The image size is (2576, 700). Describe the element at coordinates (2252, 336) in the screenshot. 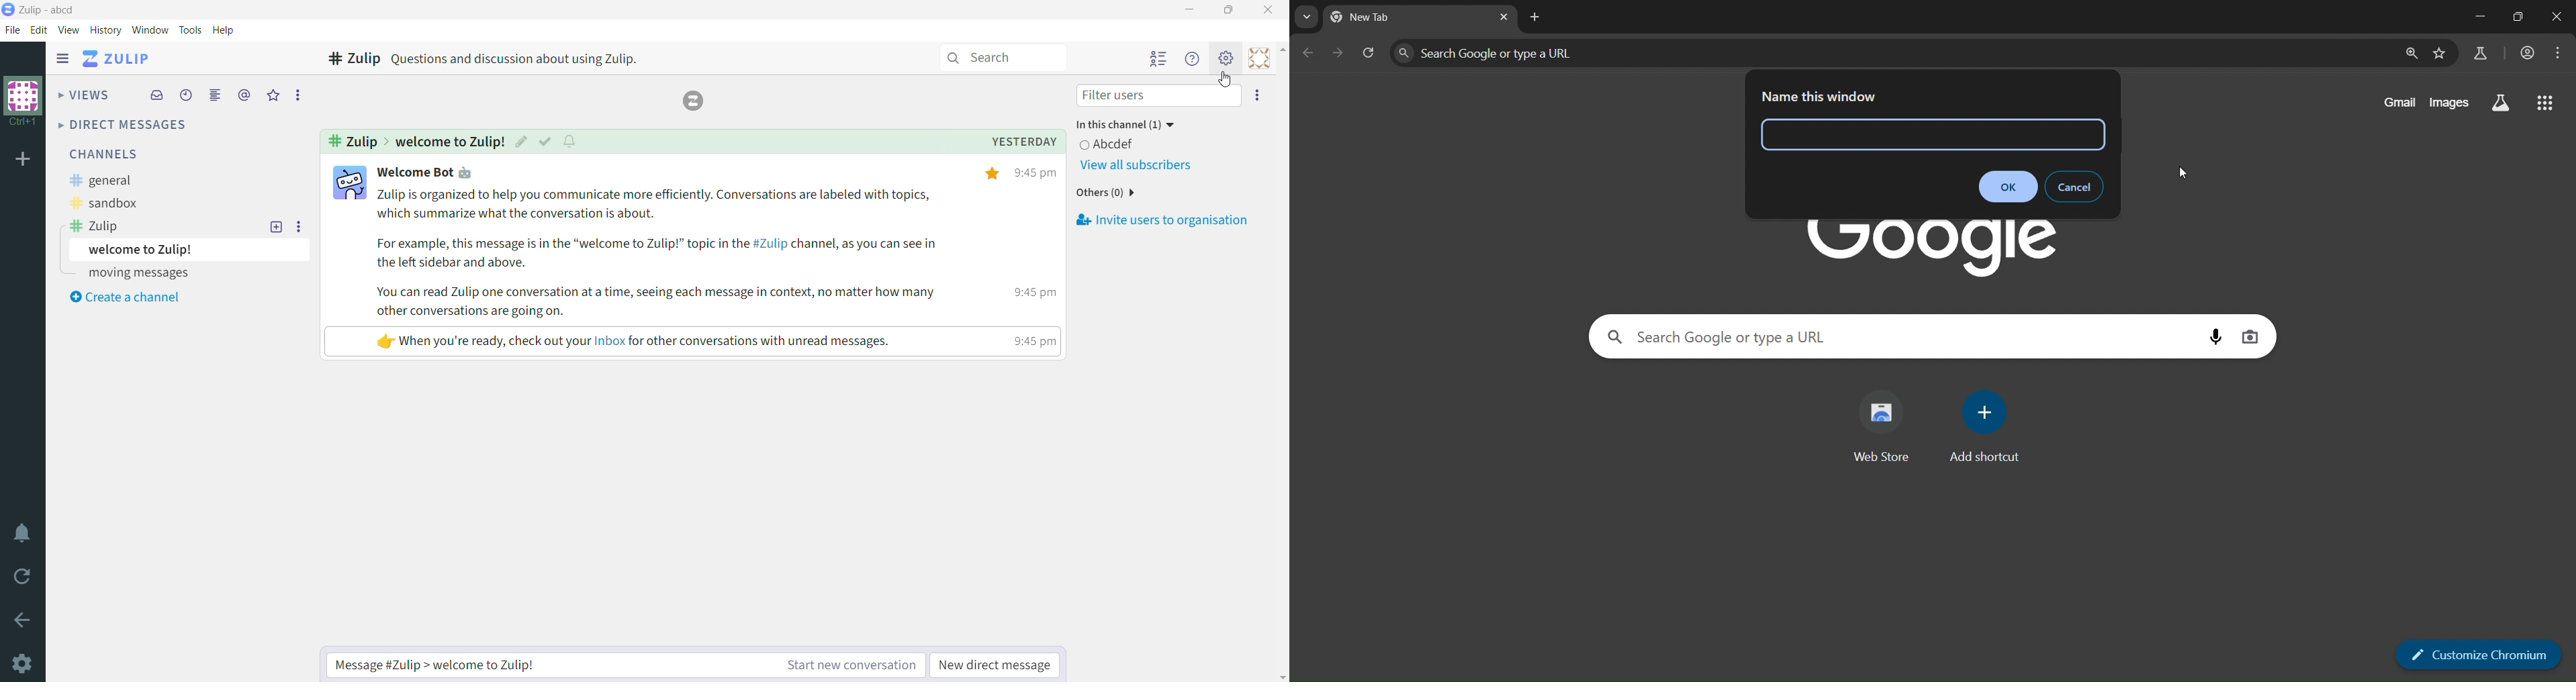

I see `image search` at that location.